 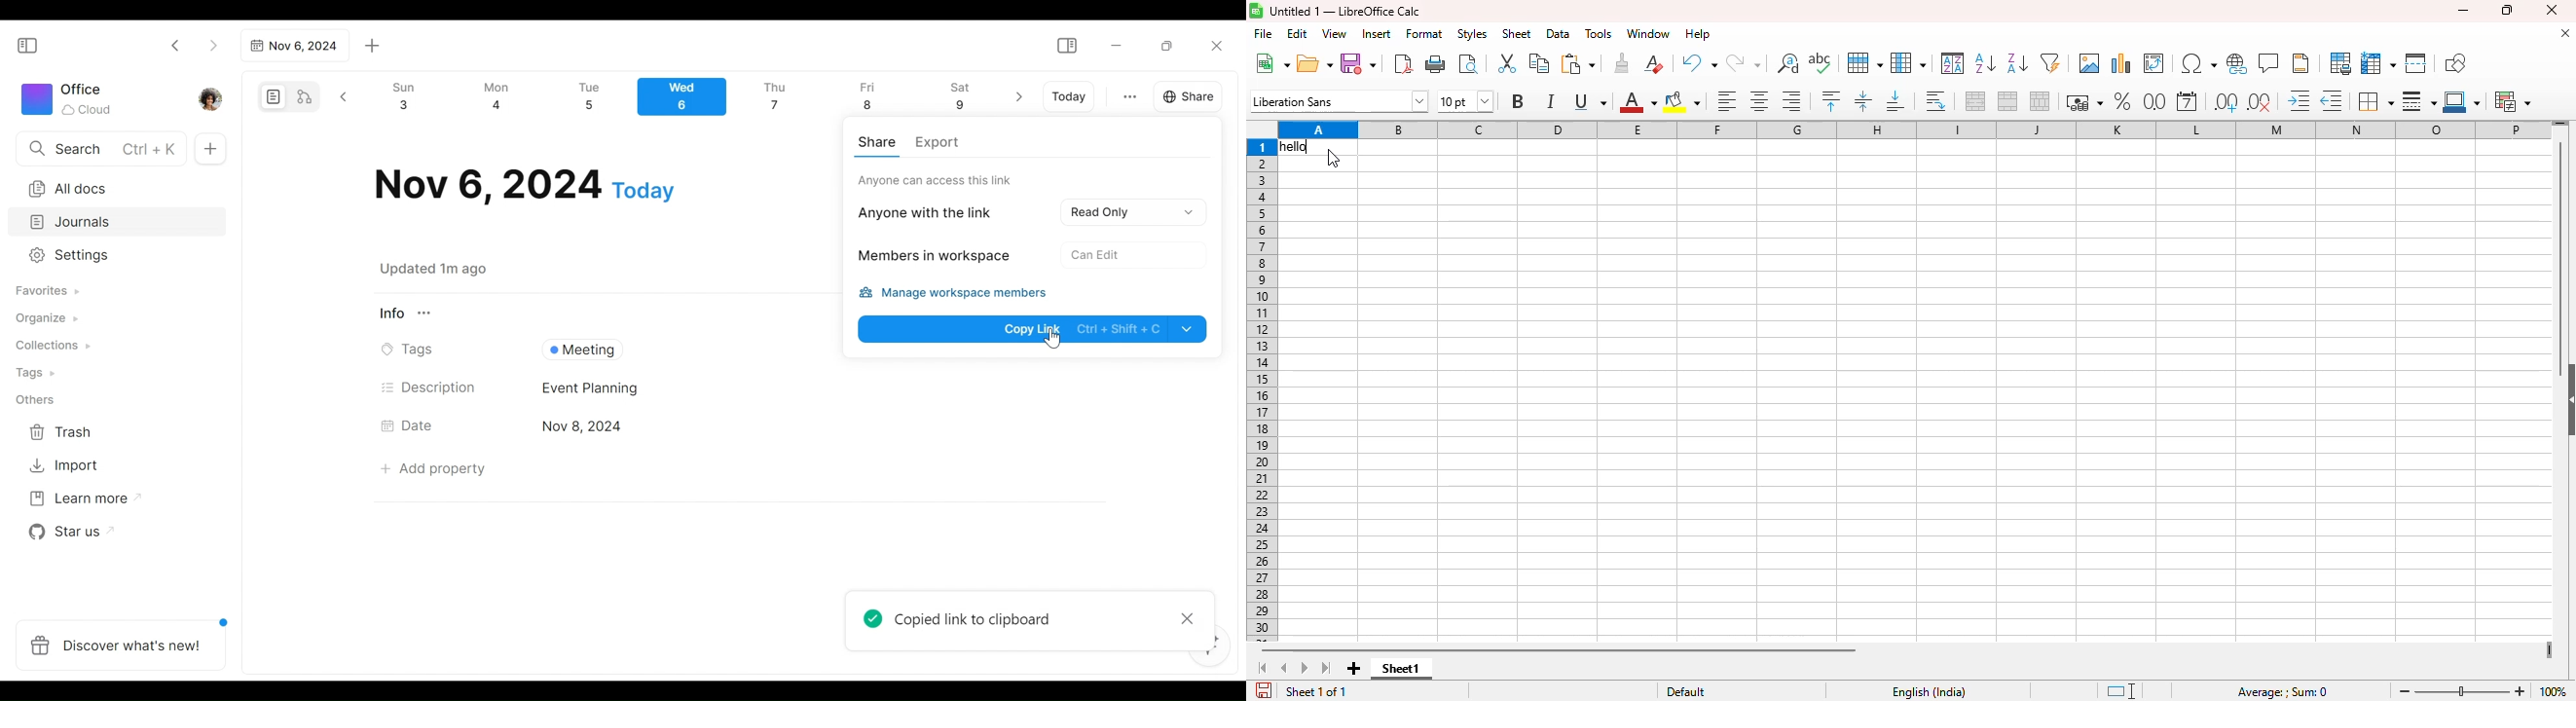 What do you see at coordinates (1517, 33) in the screenshot?
I see `sheet` at bounding box center [1517, 33].